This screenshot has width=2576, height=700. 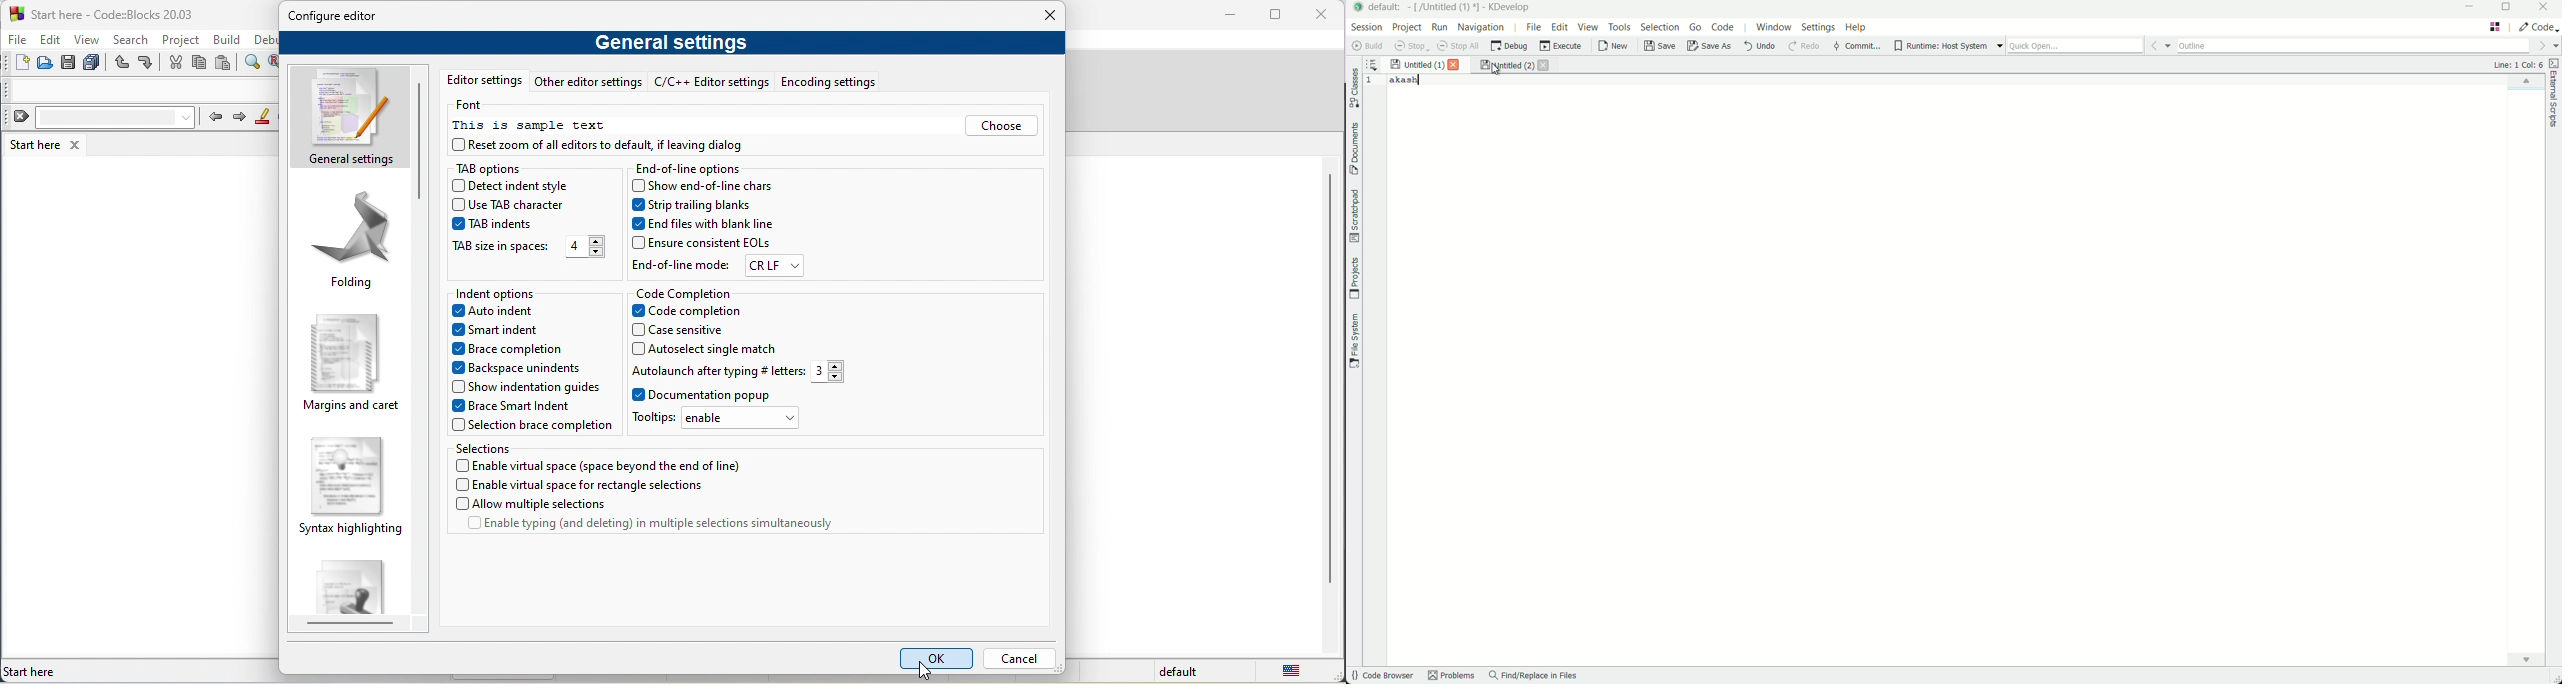 I want to click on auto select single match, so click(x=720, y=345).